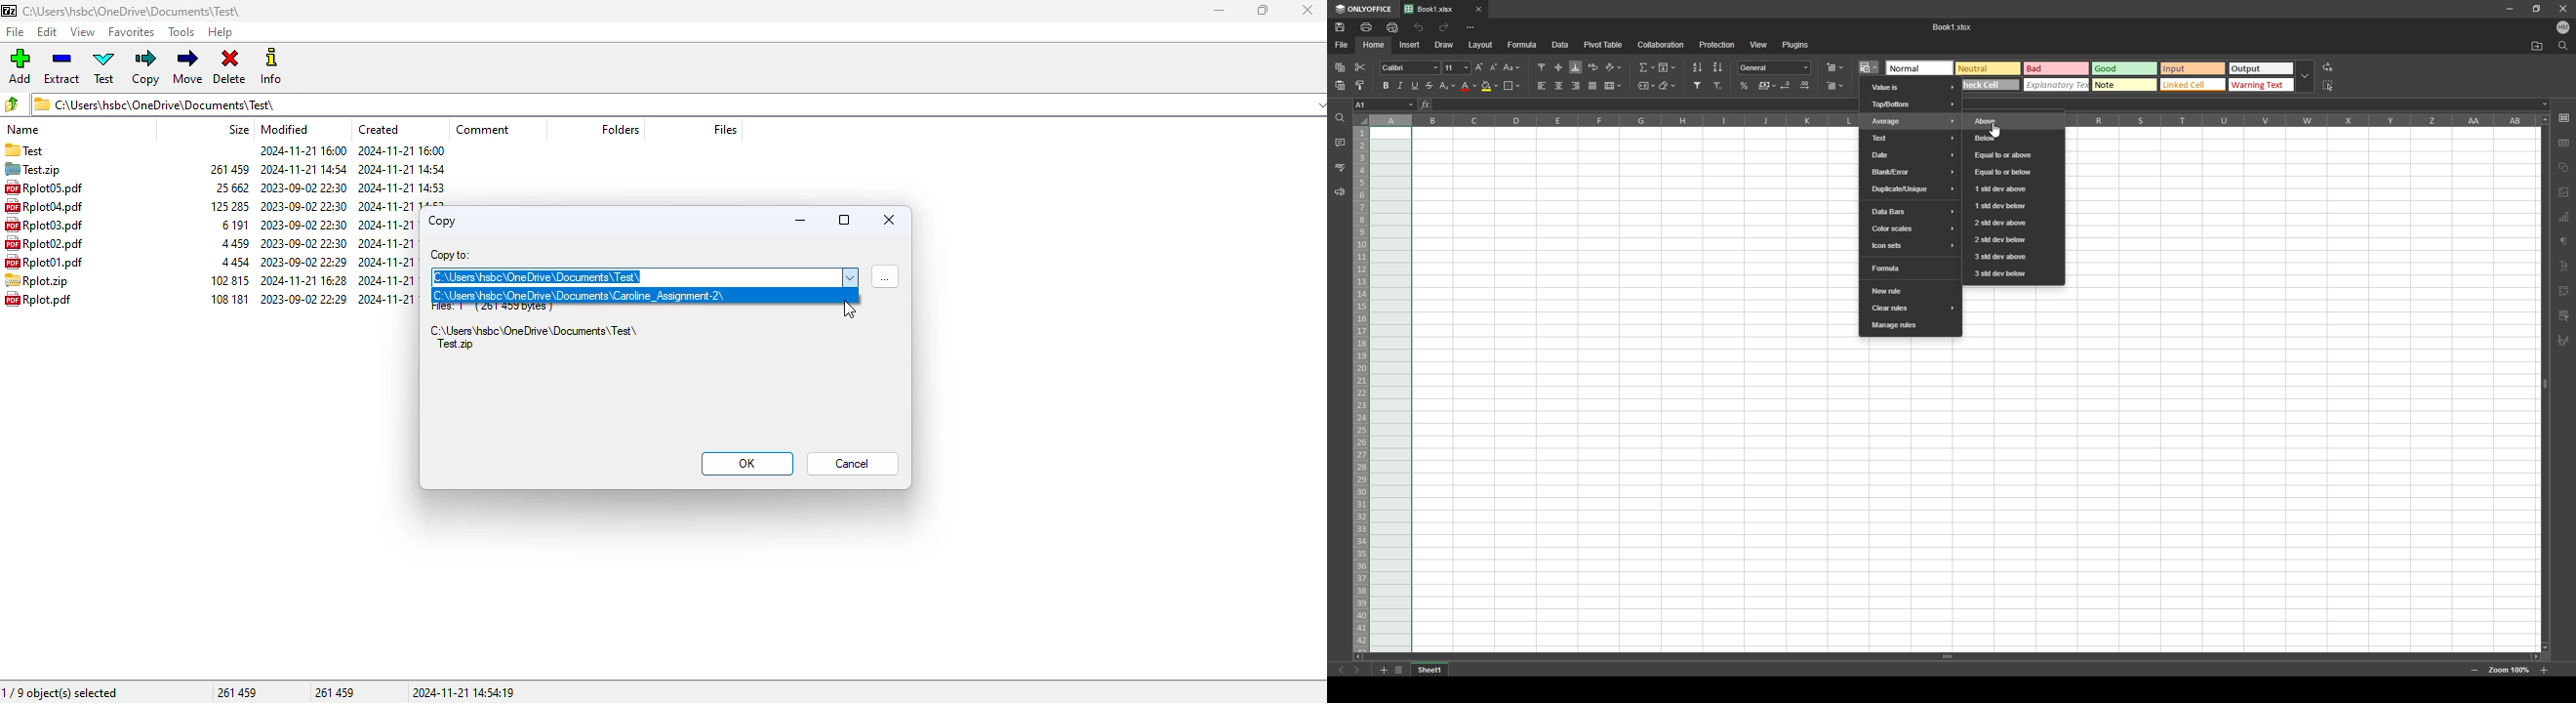 This screenshot has width=2576, height=728. Describe the element at coordinates (1341, 167) in the screenshot. I see `spell check` at that location.